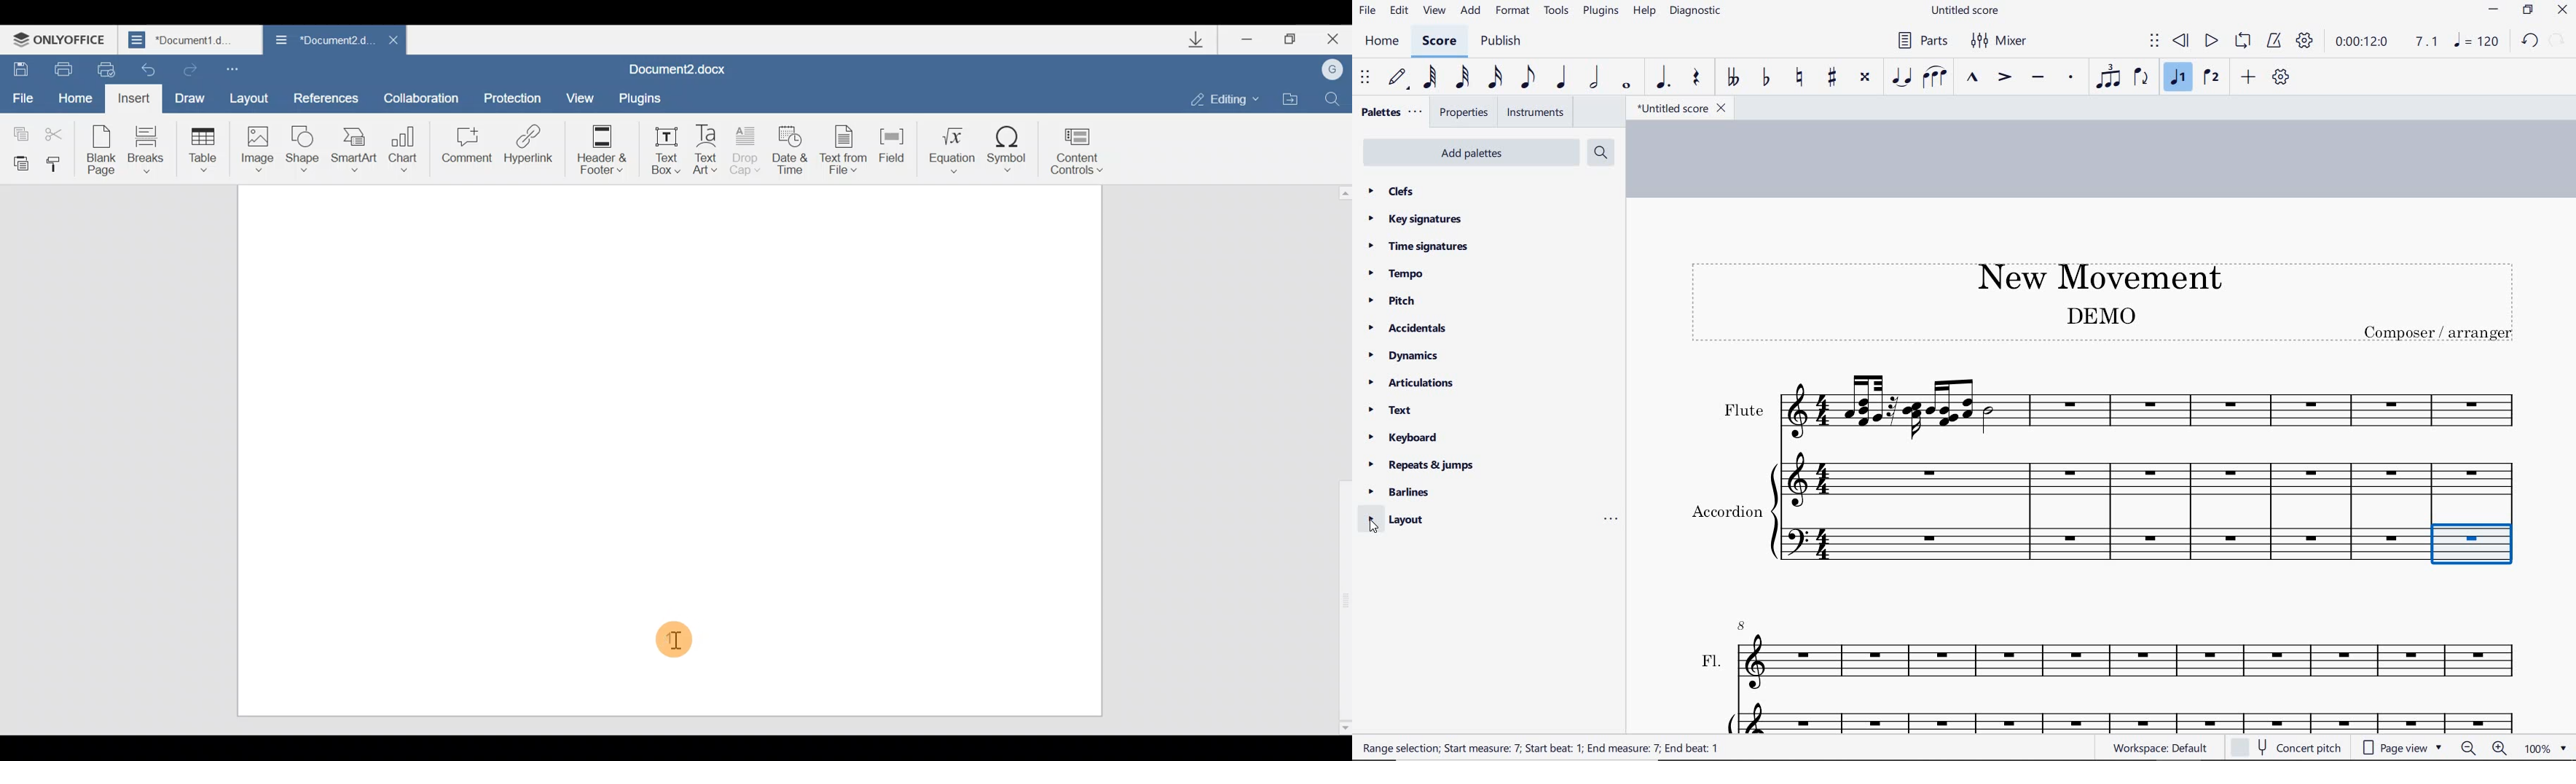 The height and width of the screenshot is (784, 2576). What do you see at coordinates (2559, 39) in the screenshot?
I see `redo` at bounding box center [2559, 39].